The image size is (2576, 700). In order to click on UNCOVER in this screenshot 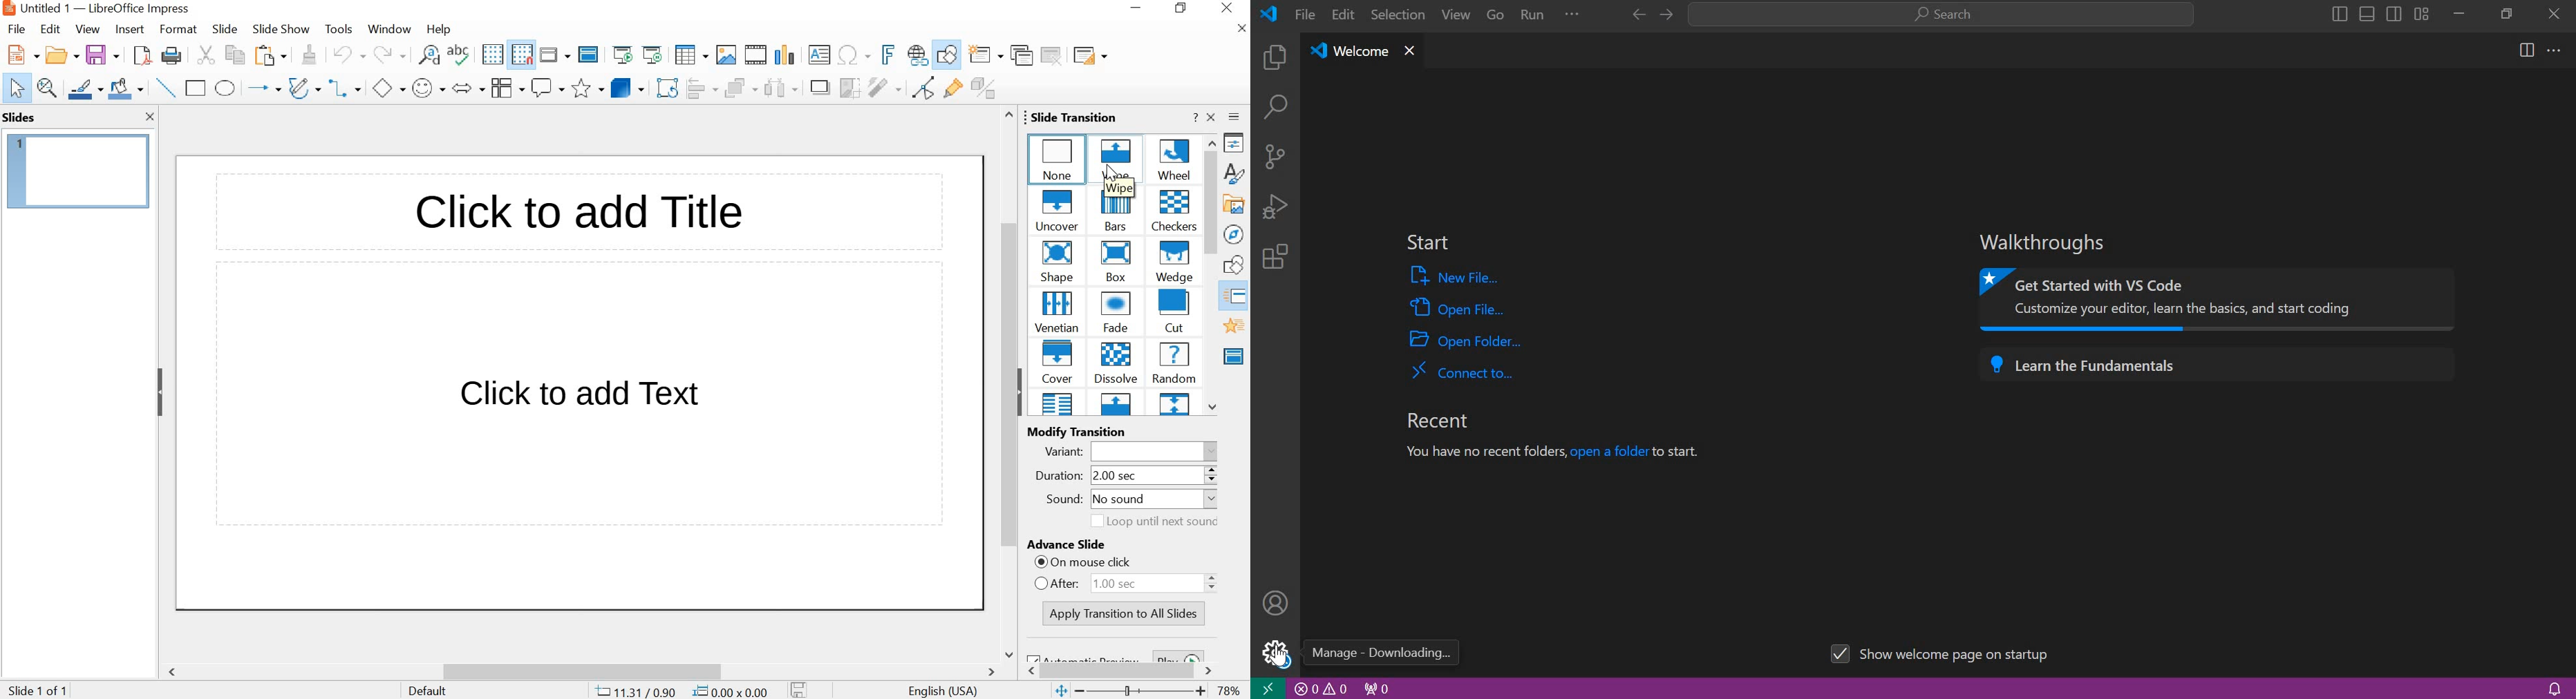, I will do `click(1060, 212)`.